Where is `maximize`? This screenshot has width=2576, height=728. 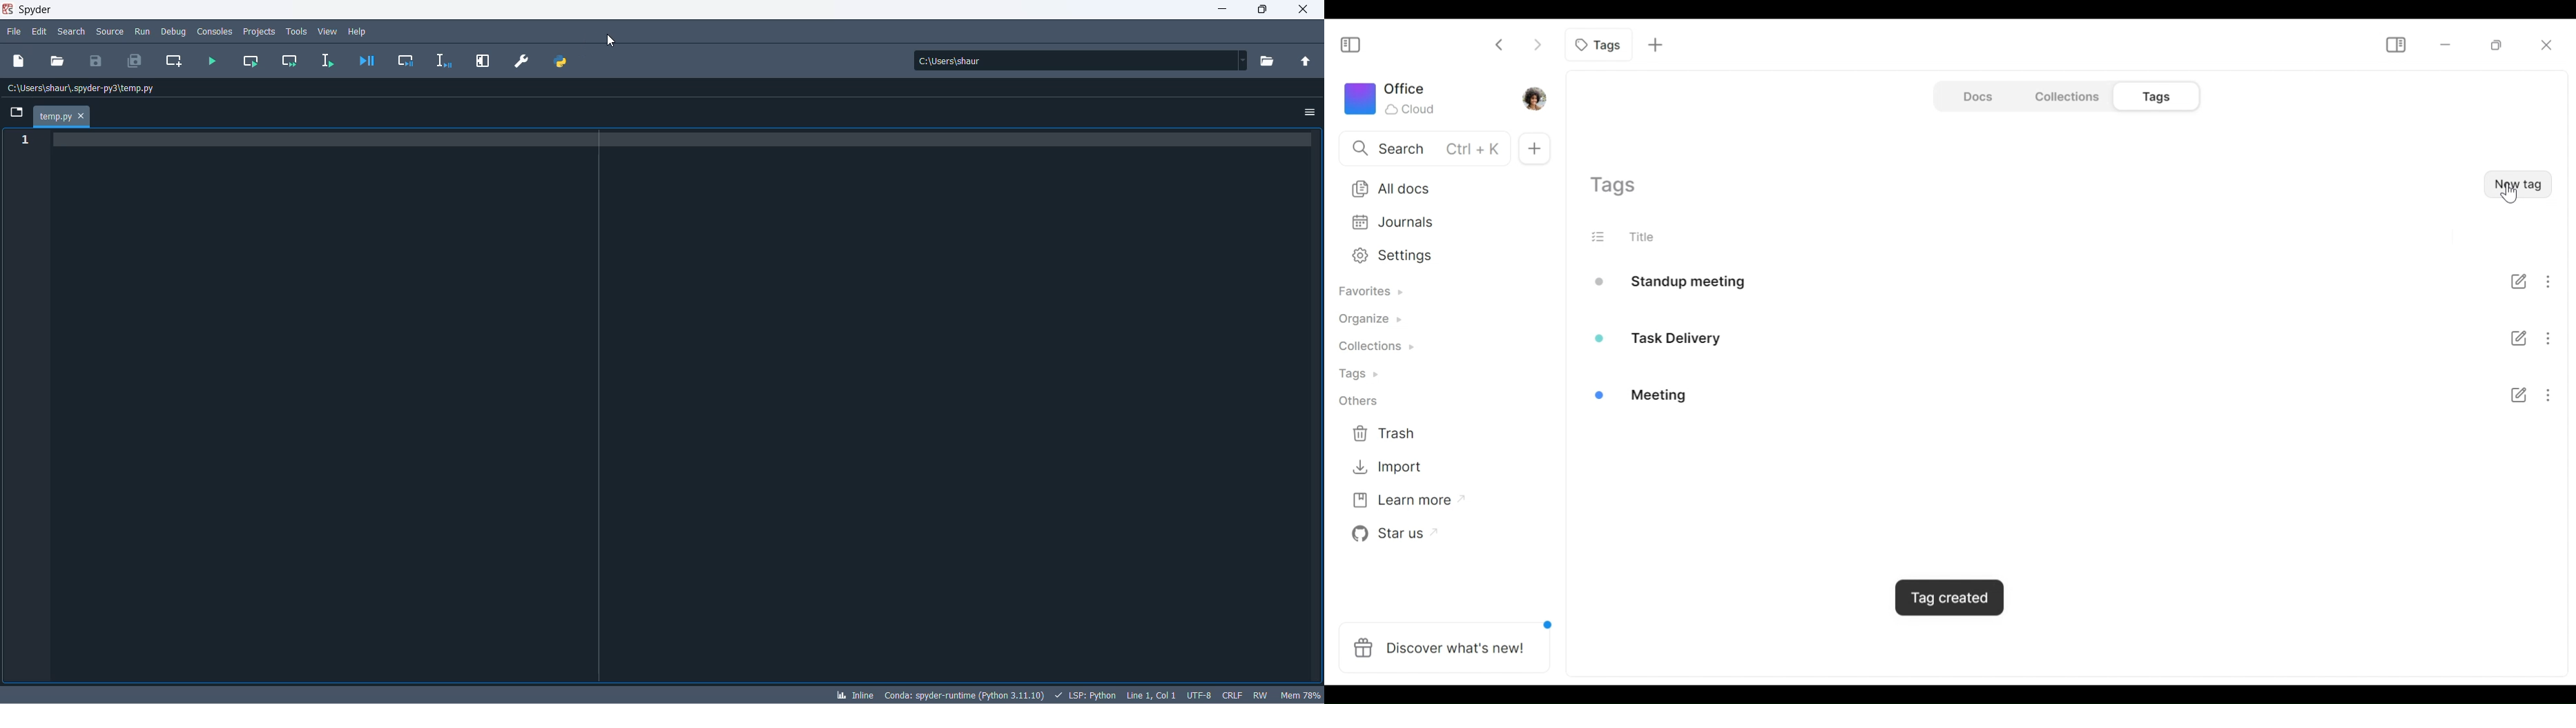 maximize is located at coordinates (1263, 10).